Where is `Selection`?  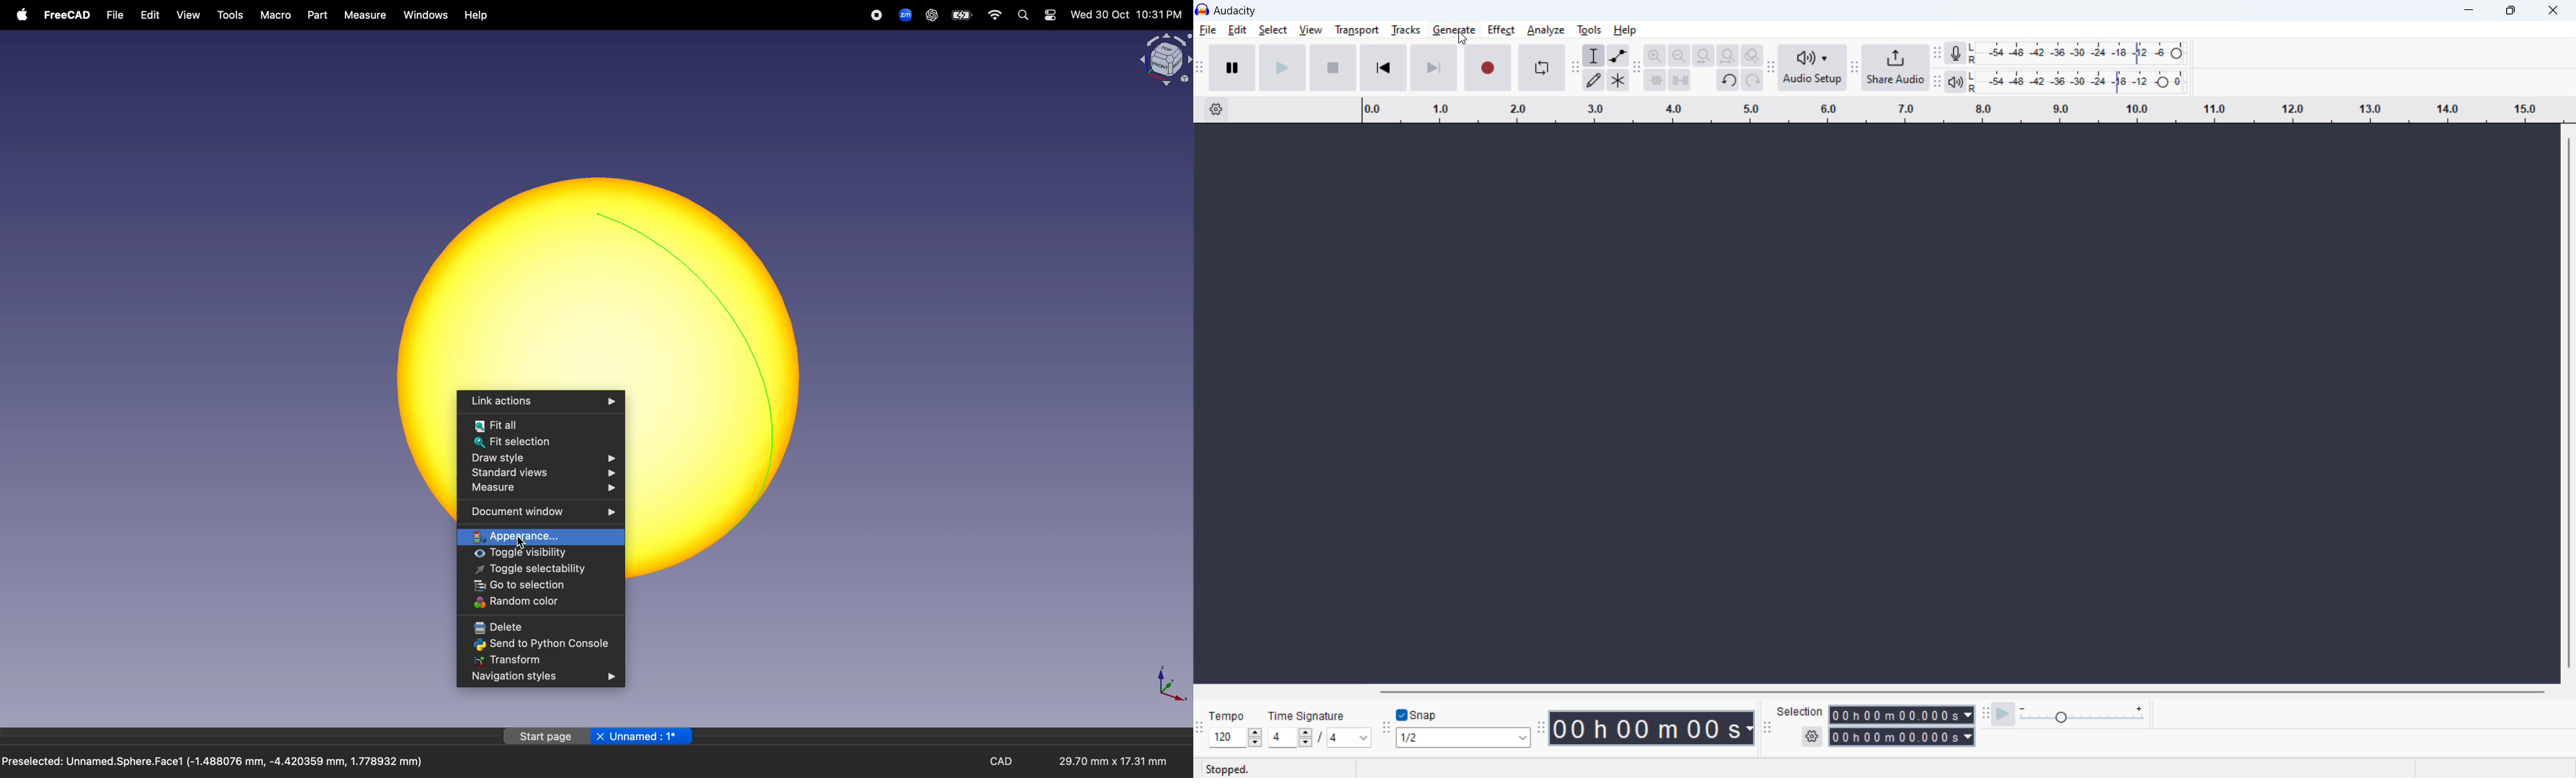 Selection is located at coordinates (1801, 710).